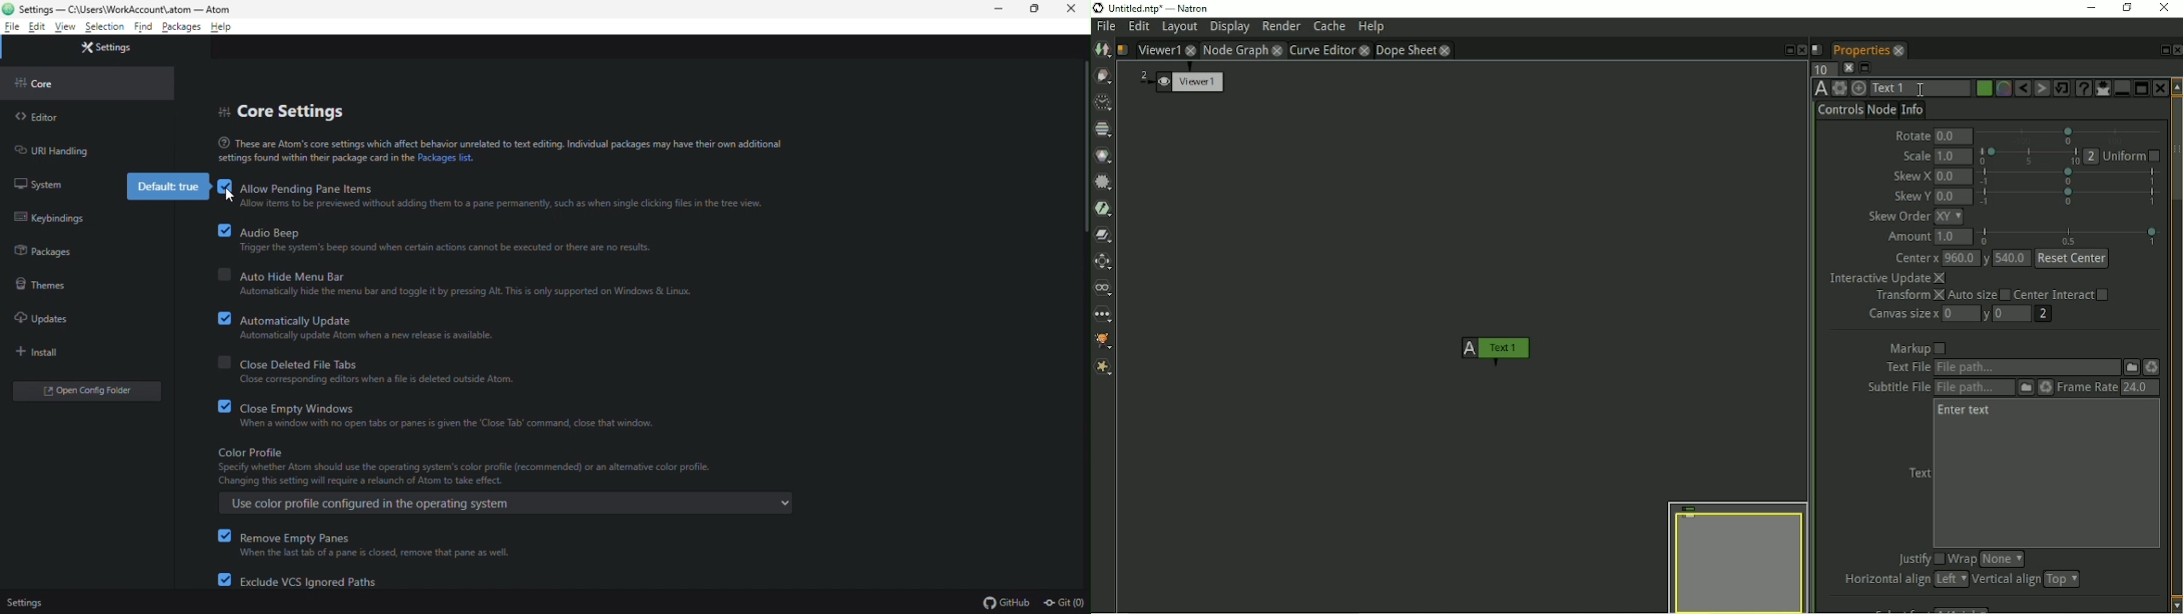 This screenshot has height=616, width=2184. I want to click on selection bar, so click(2066, 134).